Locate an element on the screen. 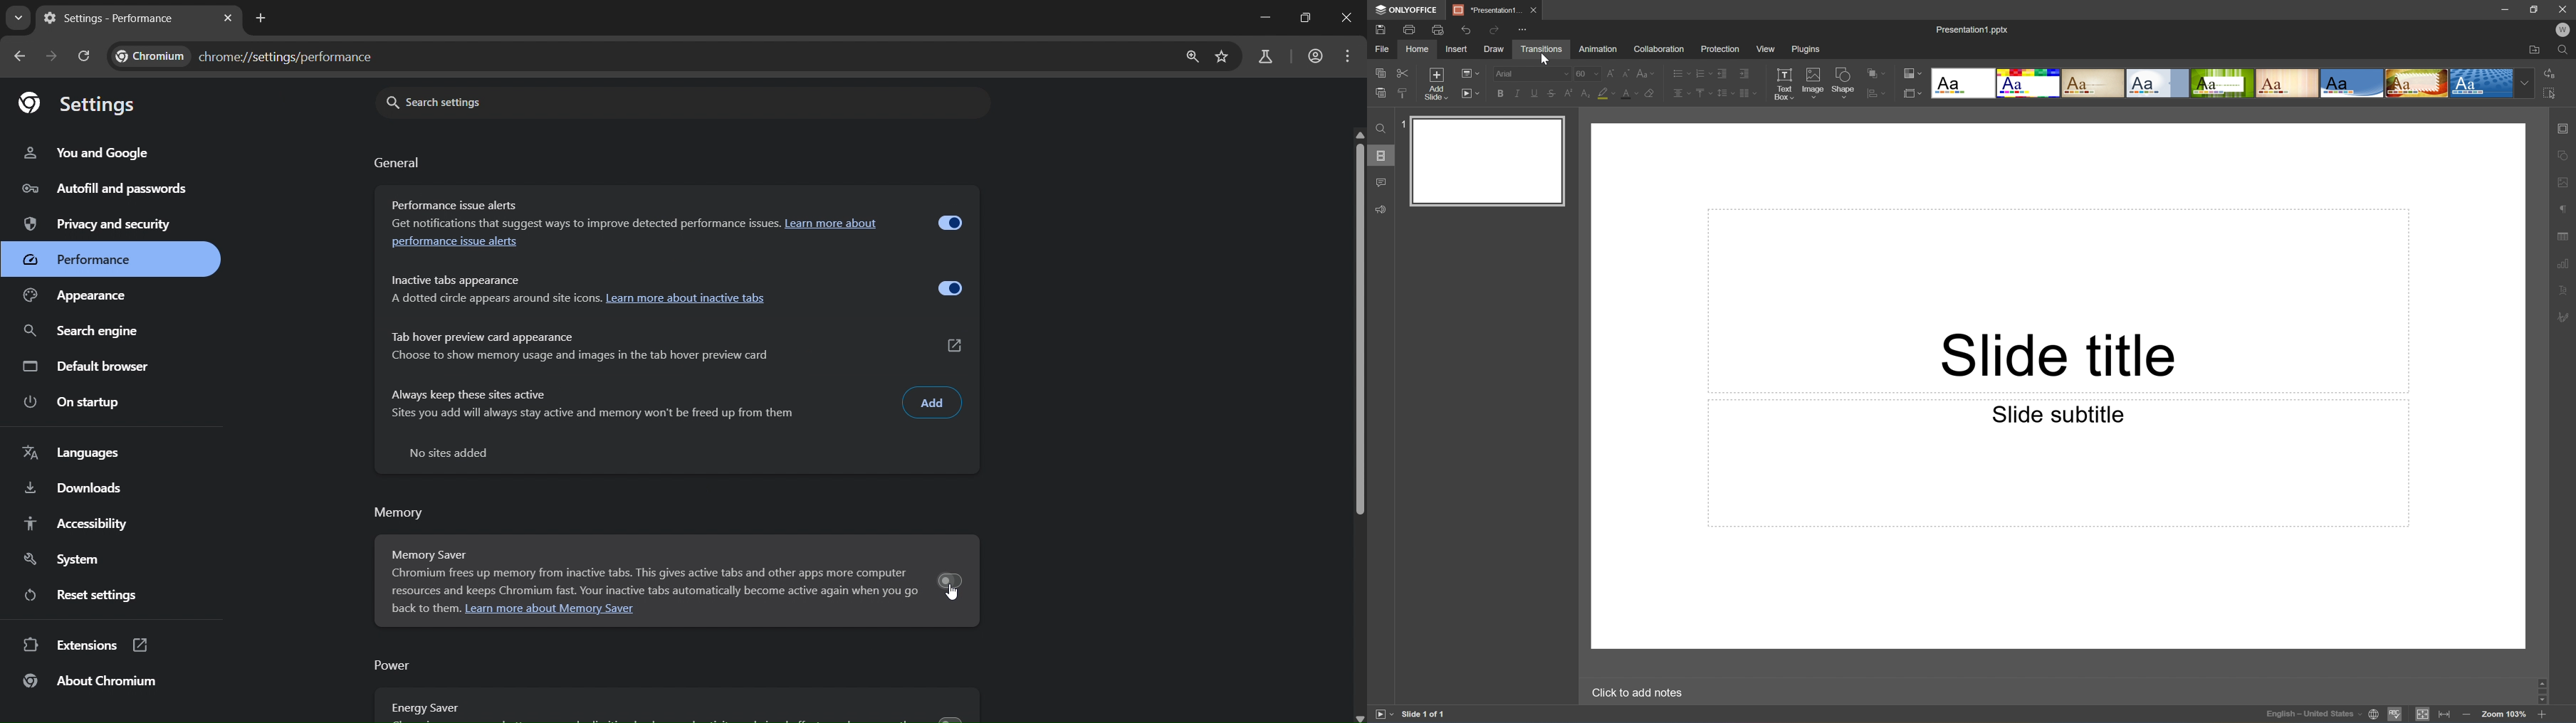 Image resolution: width=2576 pixels, height=728 pixels. Add slide is located at coordinates (1436, 83).